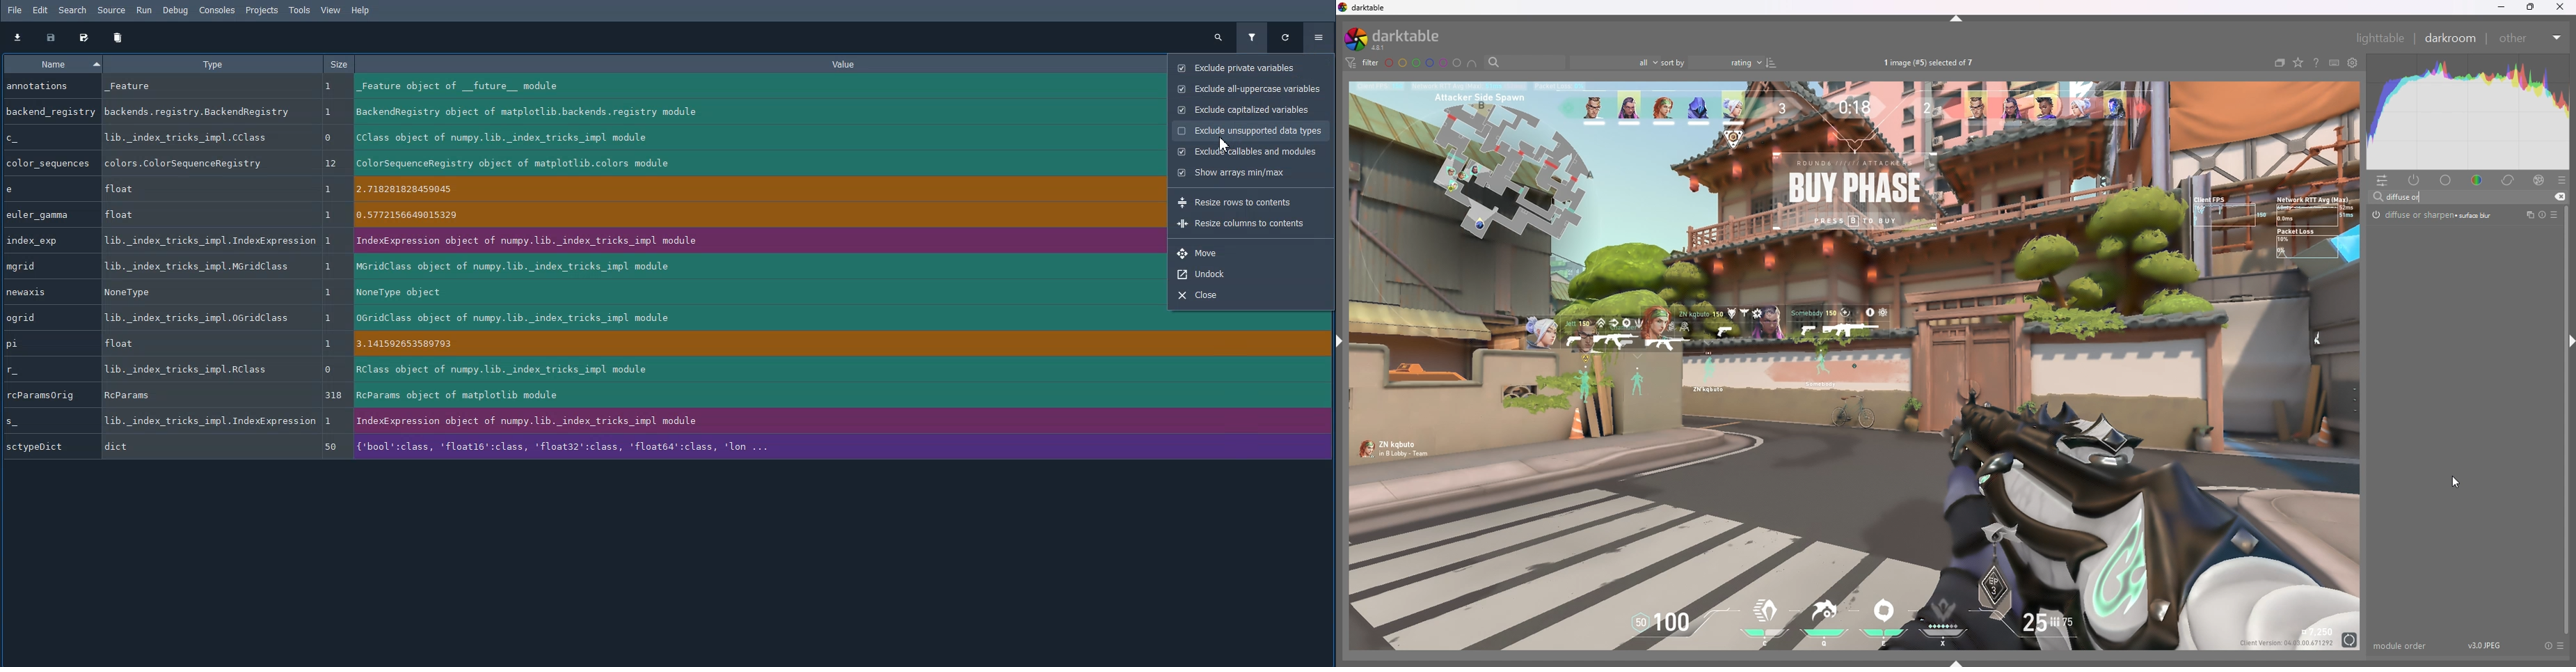  What do you see at coordinates (335, 395) in the screenshot?
I see `318` at bounding box center [335, 395].